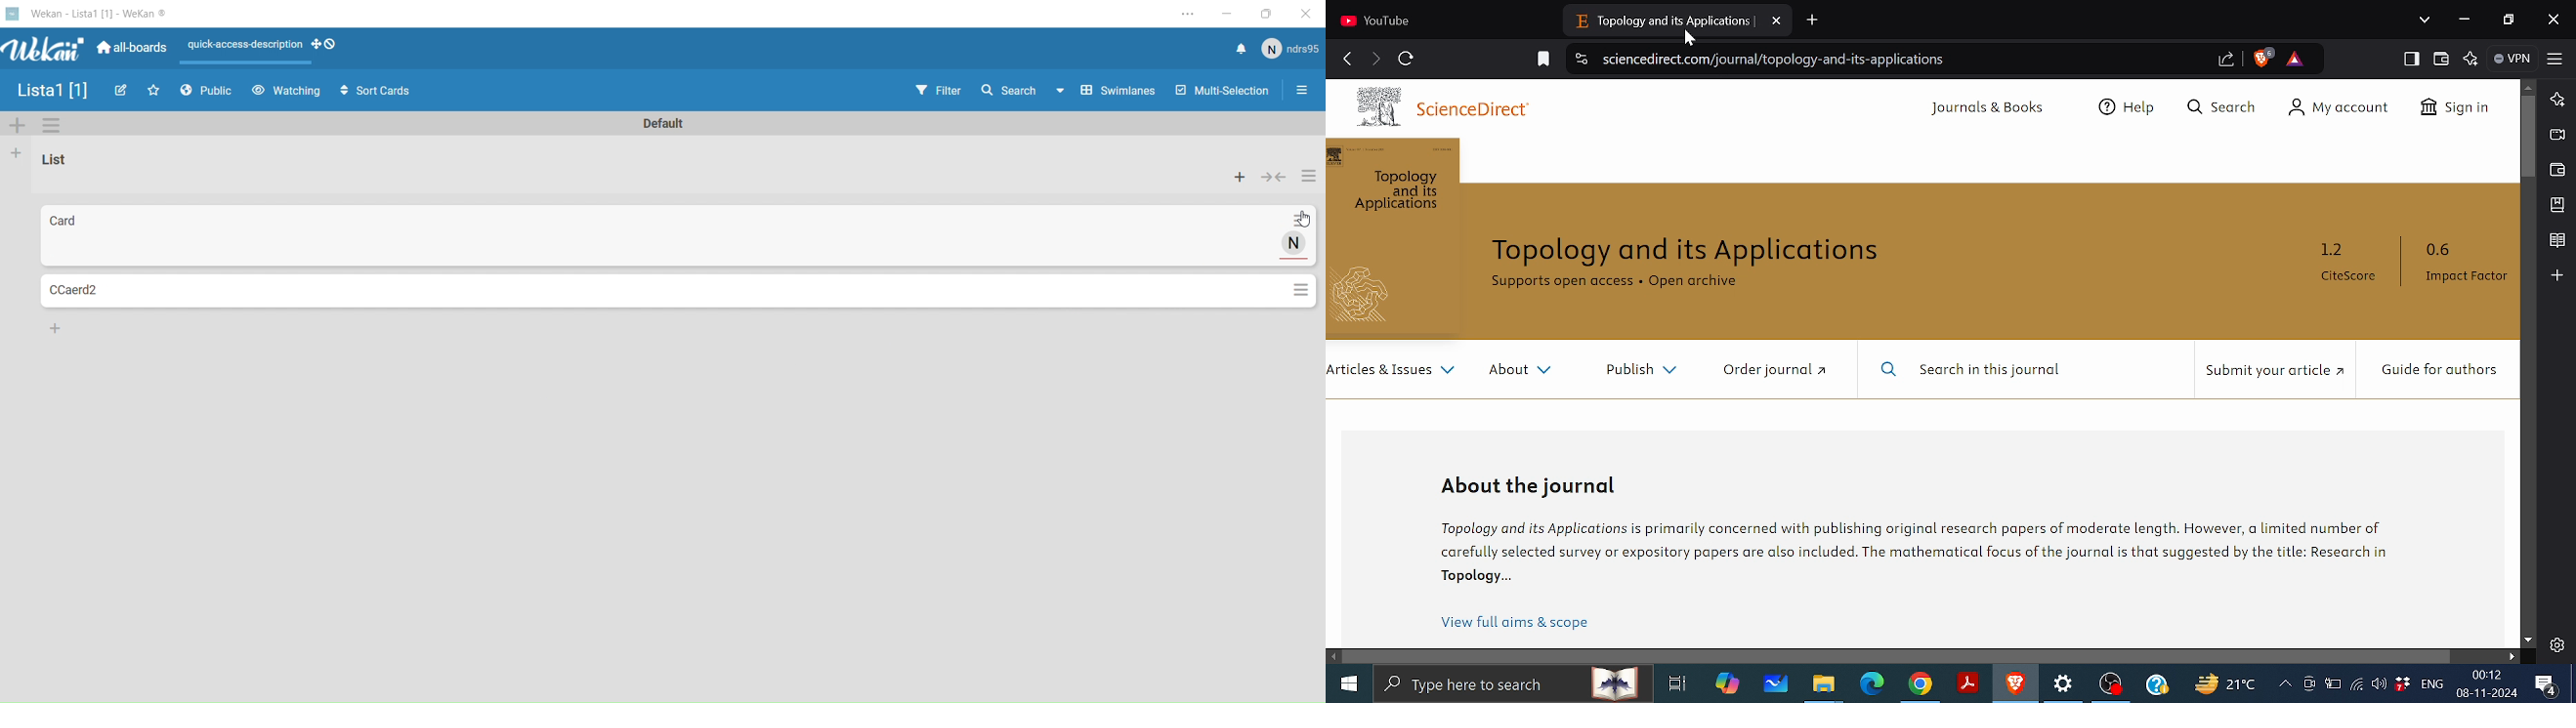  I want to click on Brave shield, so click(2262, 58).